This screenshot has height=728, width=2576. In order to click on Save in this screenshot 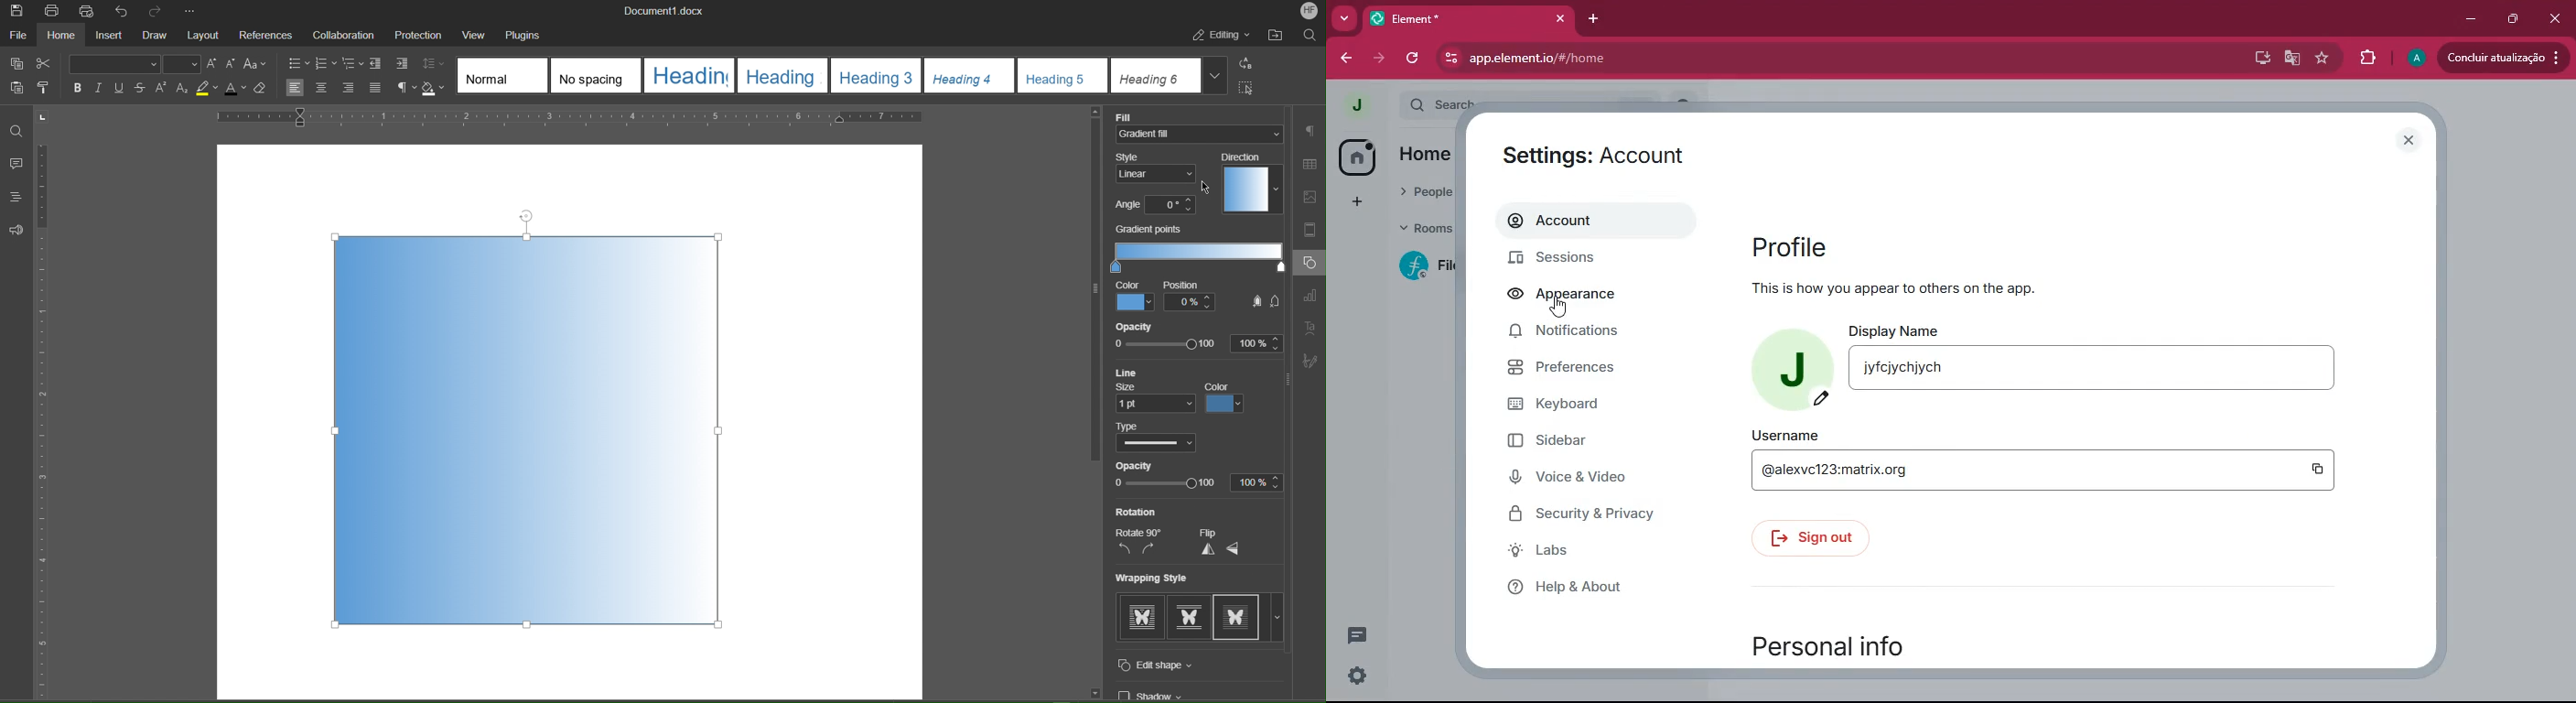, I will do `click(15, 10)`.